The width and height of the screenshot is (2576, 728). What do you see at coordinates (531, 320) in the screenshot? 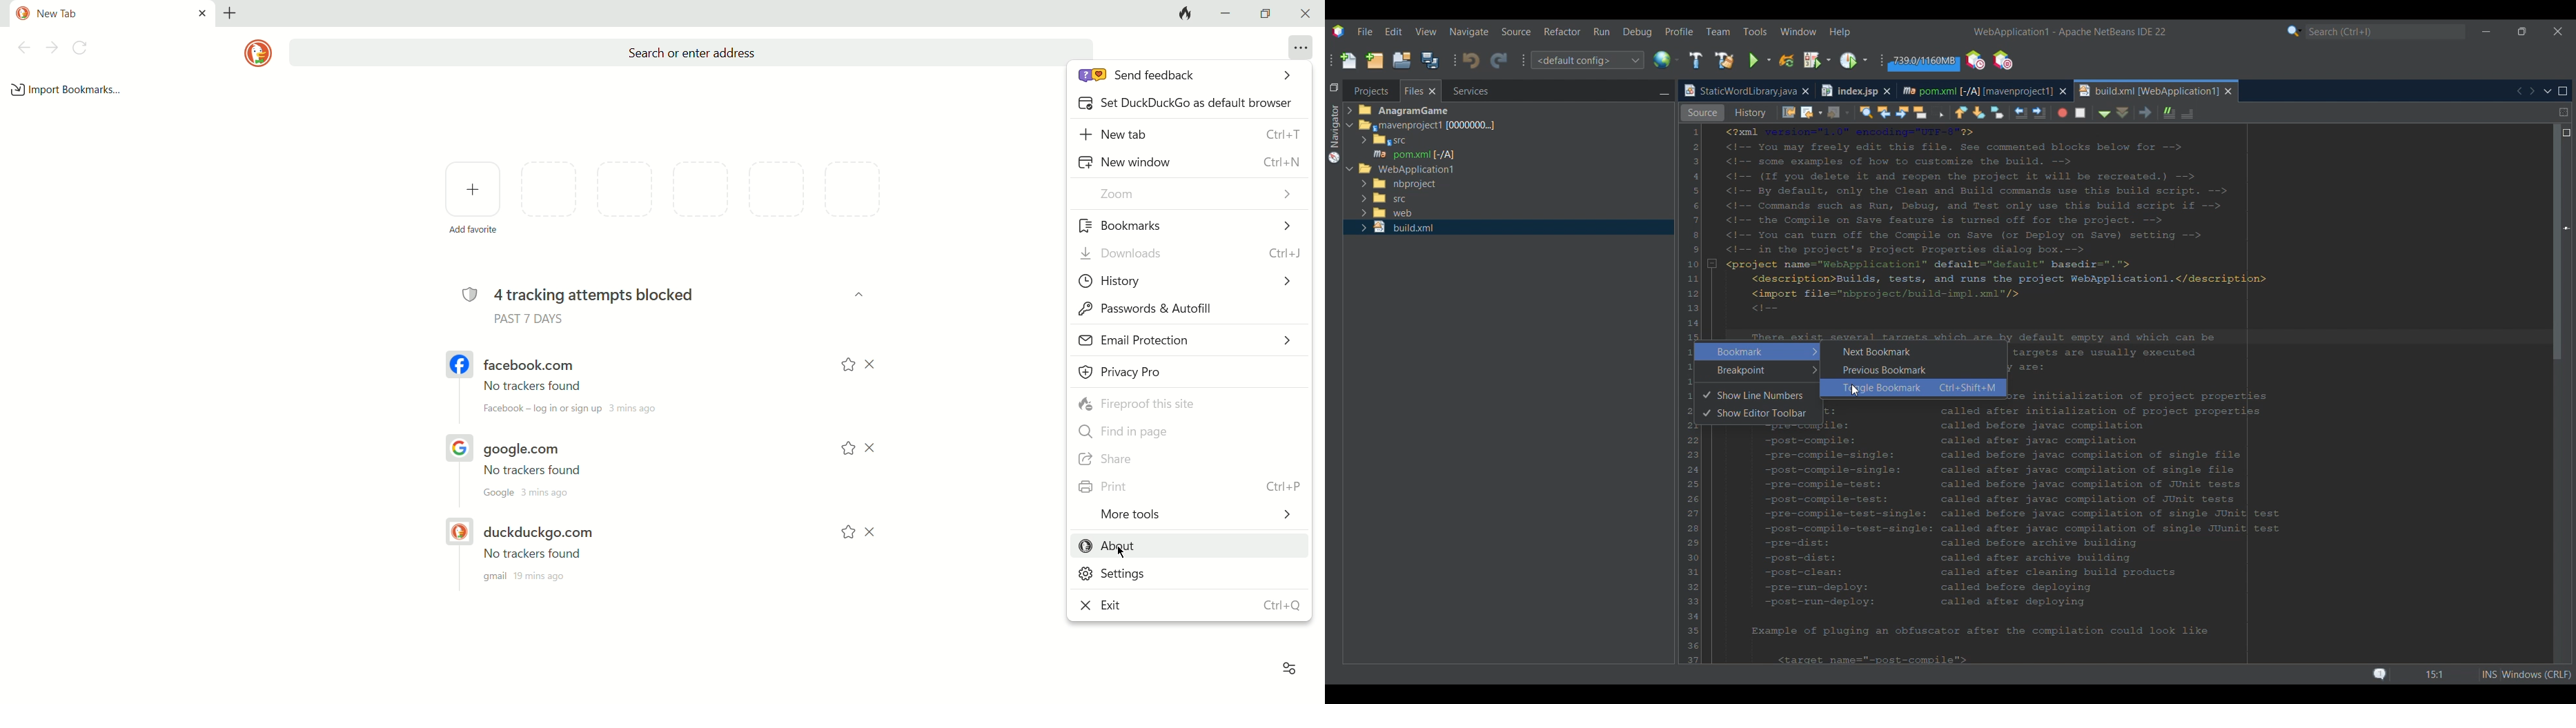
I see `PAST 7 DAYS` at bounding box center [531, 320].